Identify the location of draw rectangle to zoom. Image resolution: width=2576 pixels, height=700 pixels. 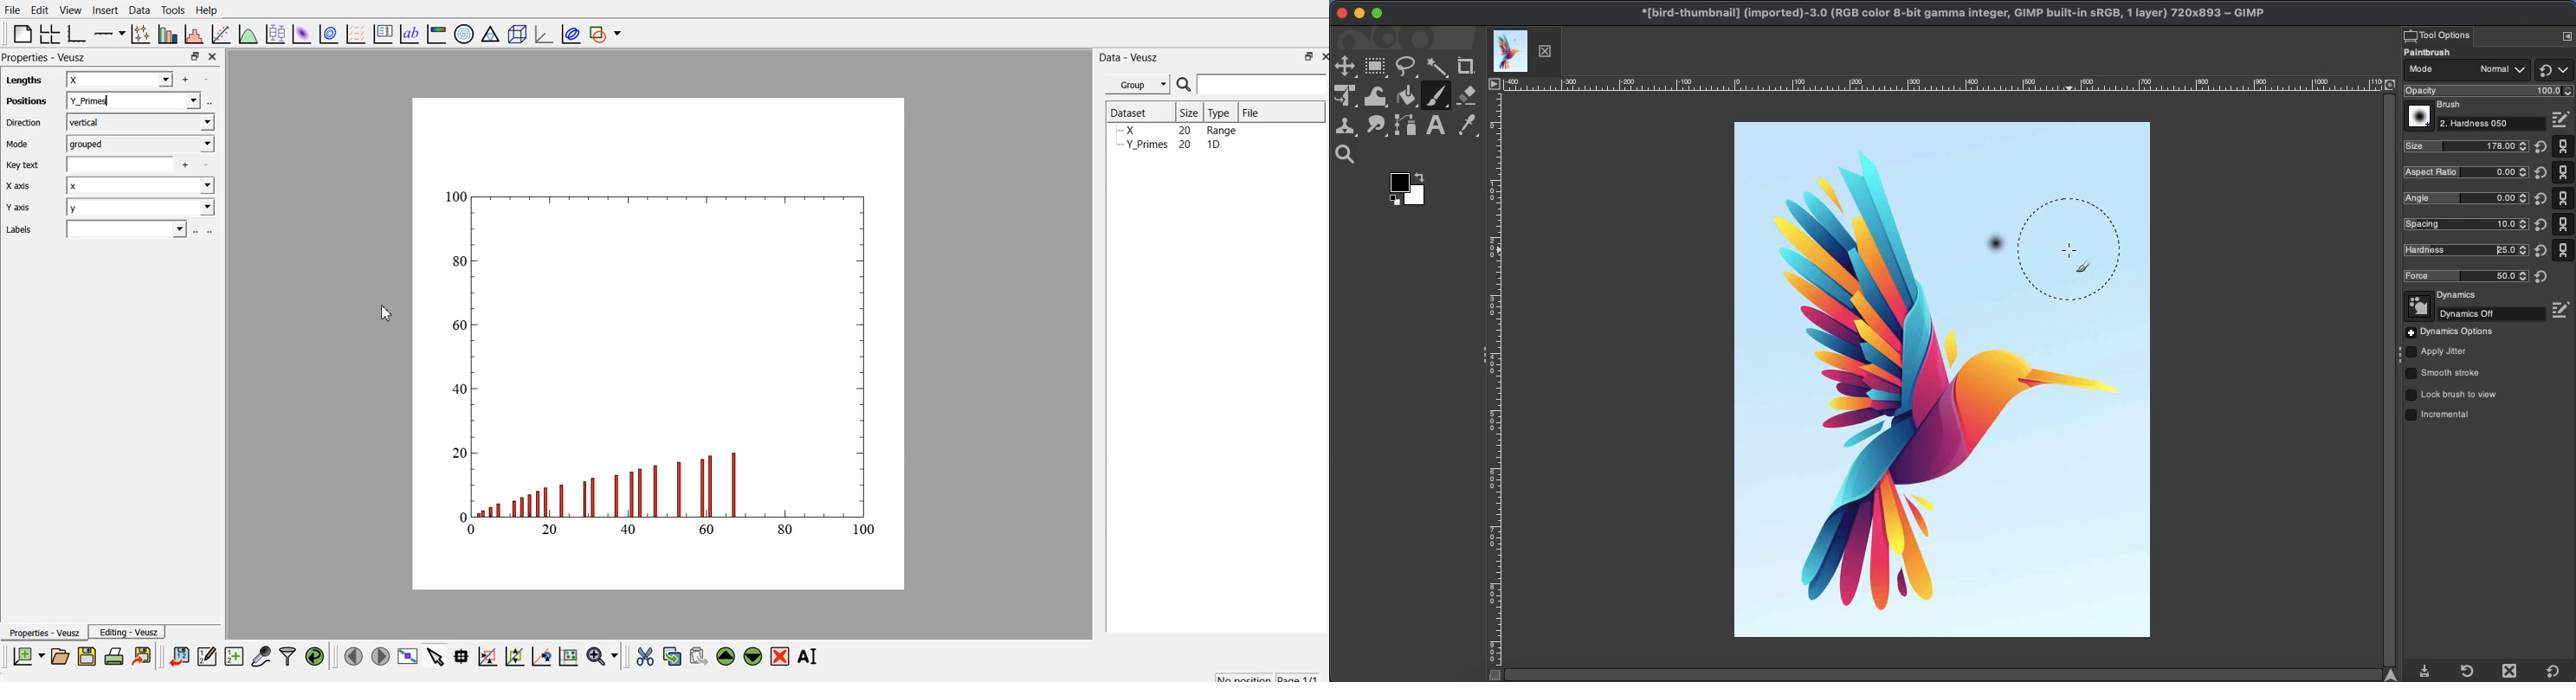
(487, 656).